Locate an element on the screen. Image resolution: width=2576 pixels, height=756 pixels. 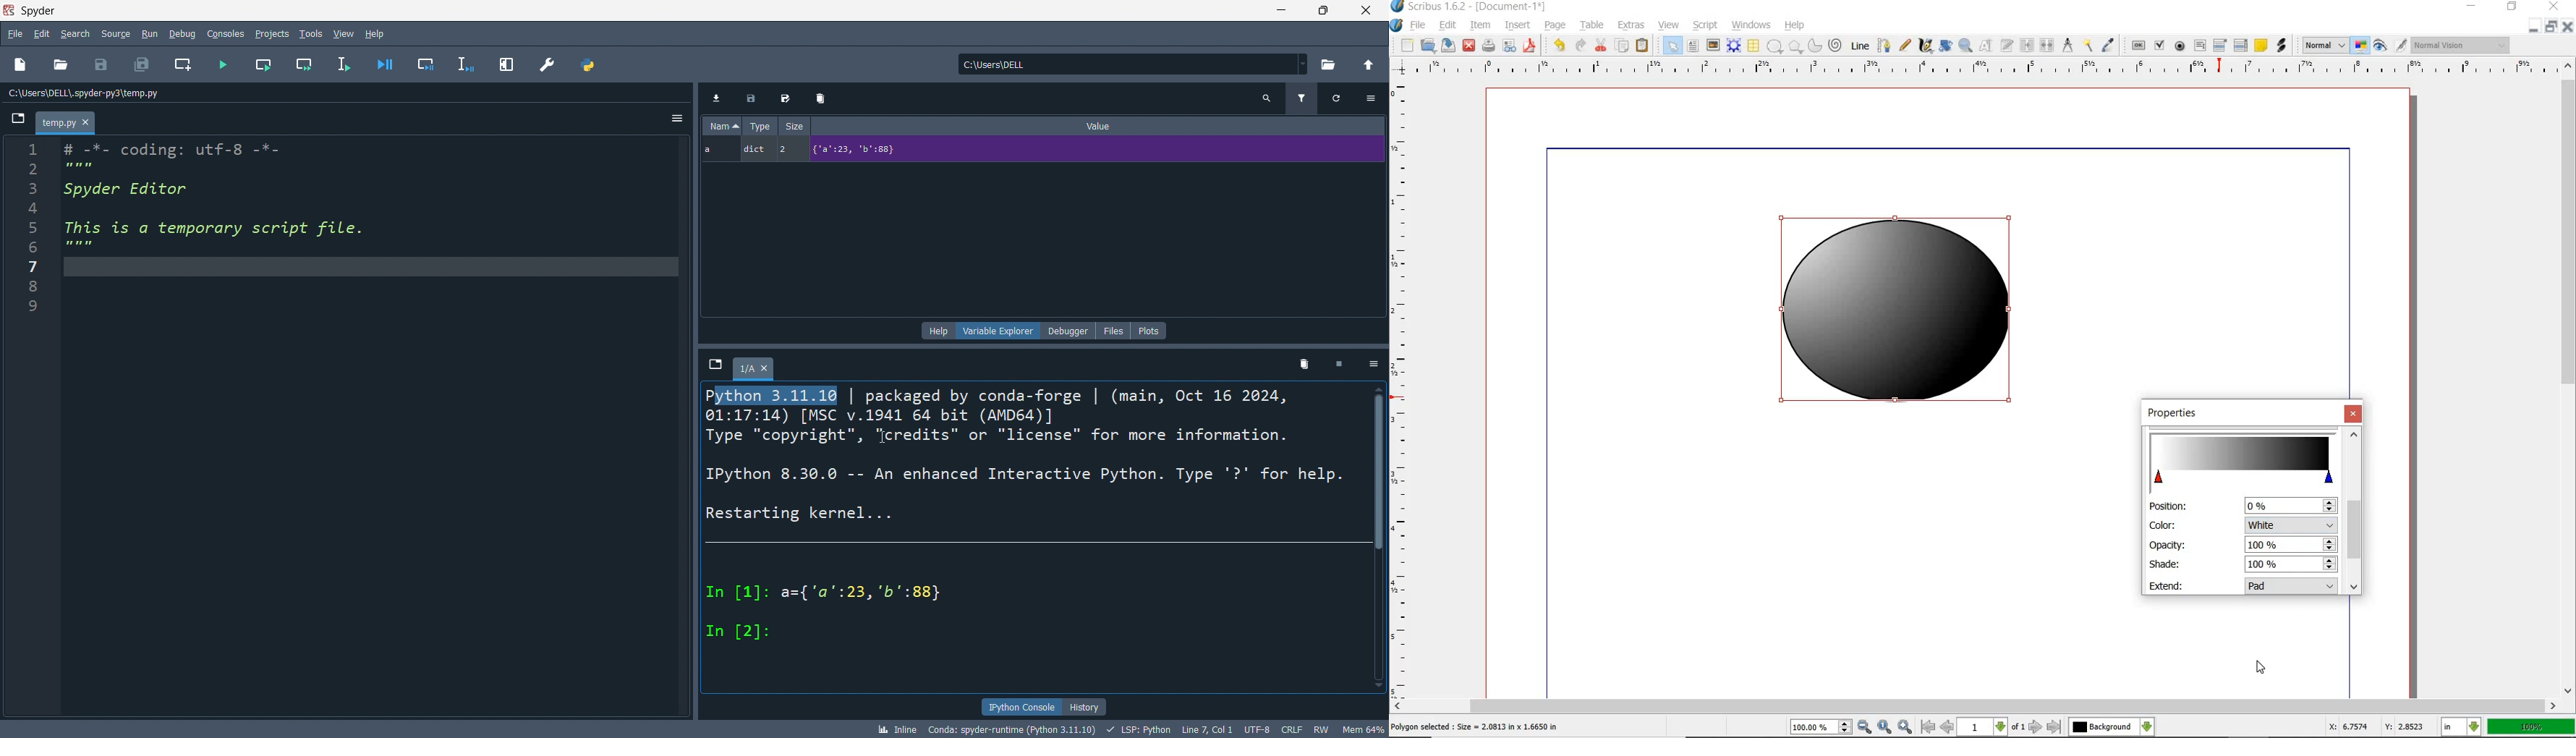
SELECT THE IMAGE PREVIEW QUALITY is located at coordinates (2325, 45).